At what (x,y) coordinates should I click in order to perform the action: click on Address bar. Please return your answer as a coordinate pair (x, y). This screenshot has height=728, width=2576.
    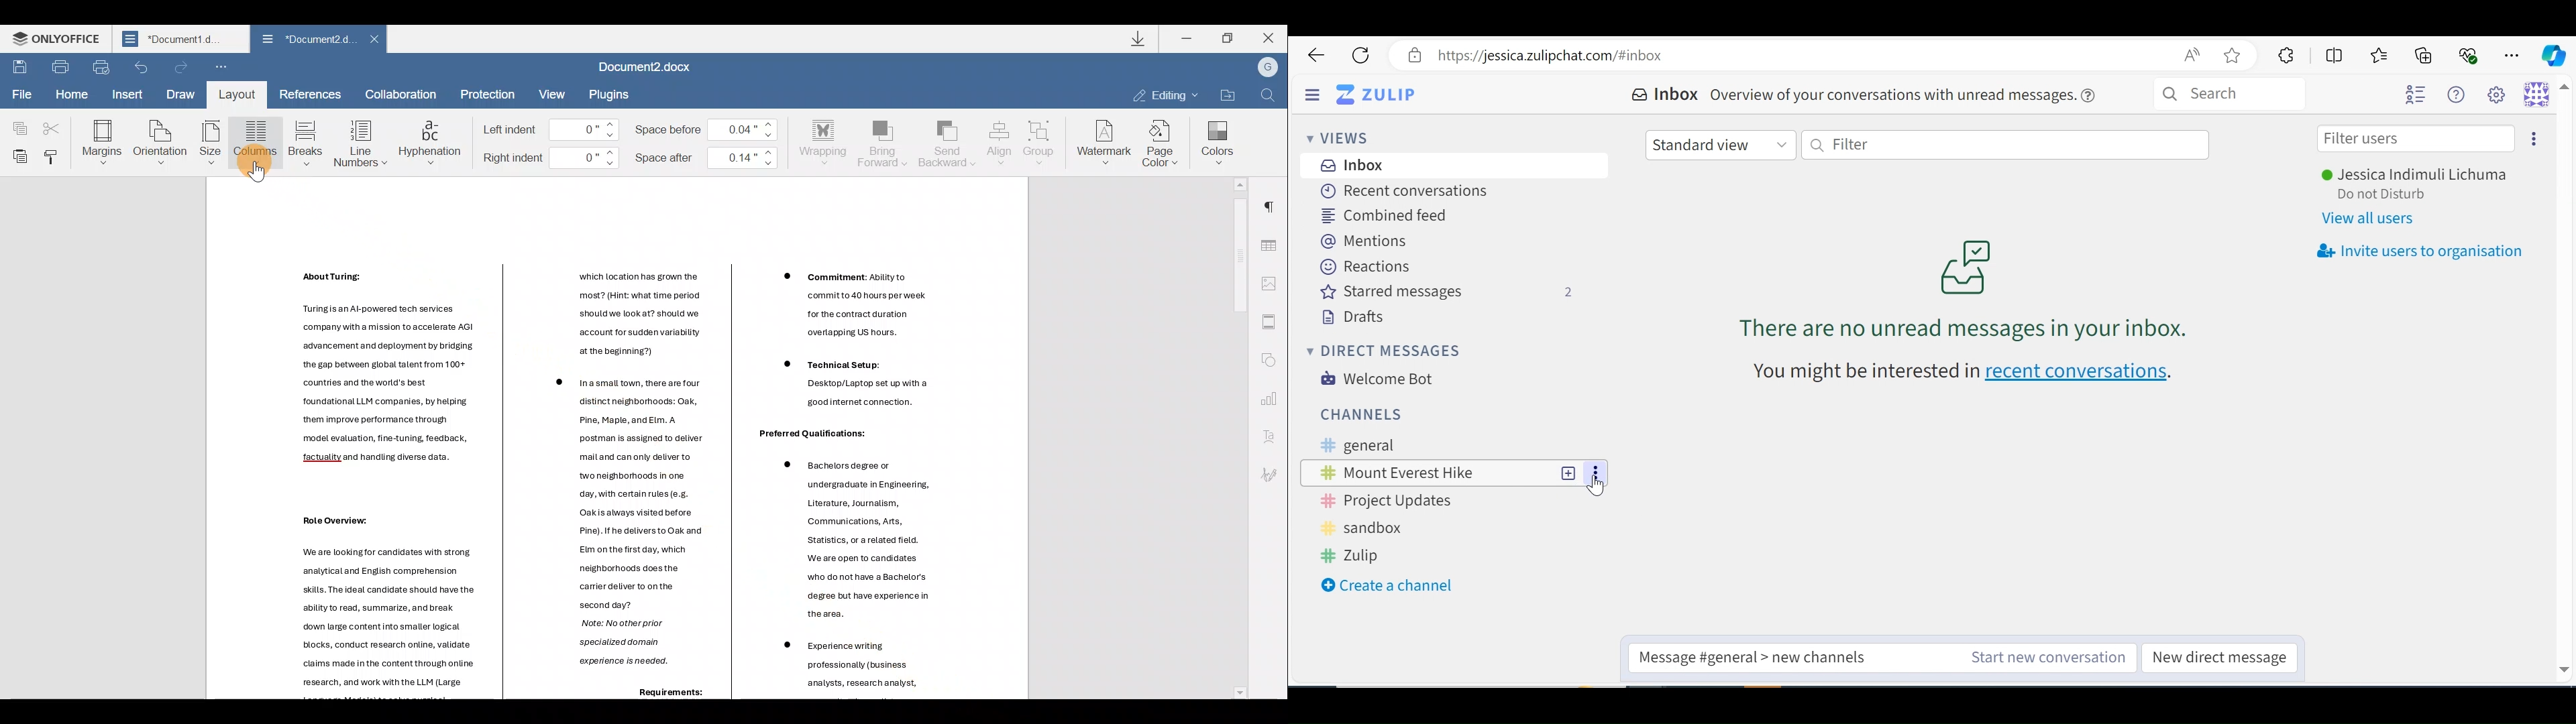
    Looking at the image, I should click on (1801, 56).